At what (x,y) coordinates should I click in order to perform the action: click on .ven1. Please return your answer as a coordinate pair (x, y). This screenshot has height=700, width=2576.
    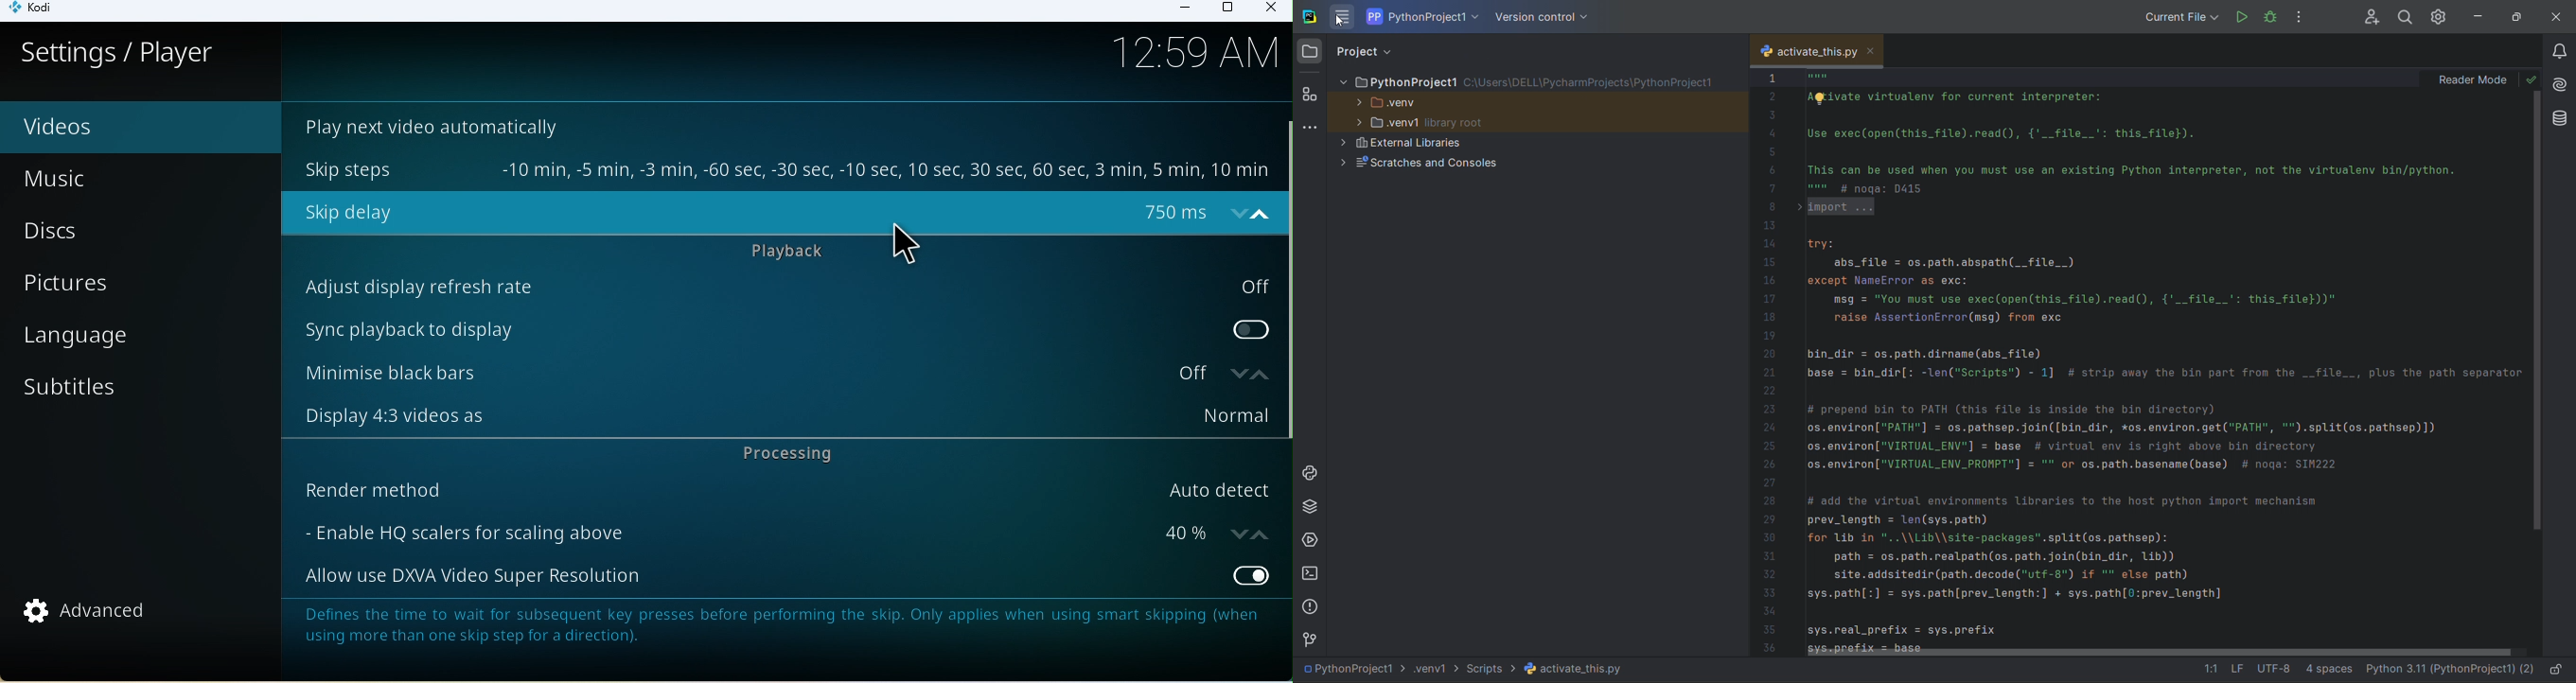
    Looking at the image, I should click on (1451, 123).